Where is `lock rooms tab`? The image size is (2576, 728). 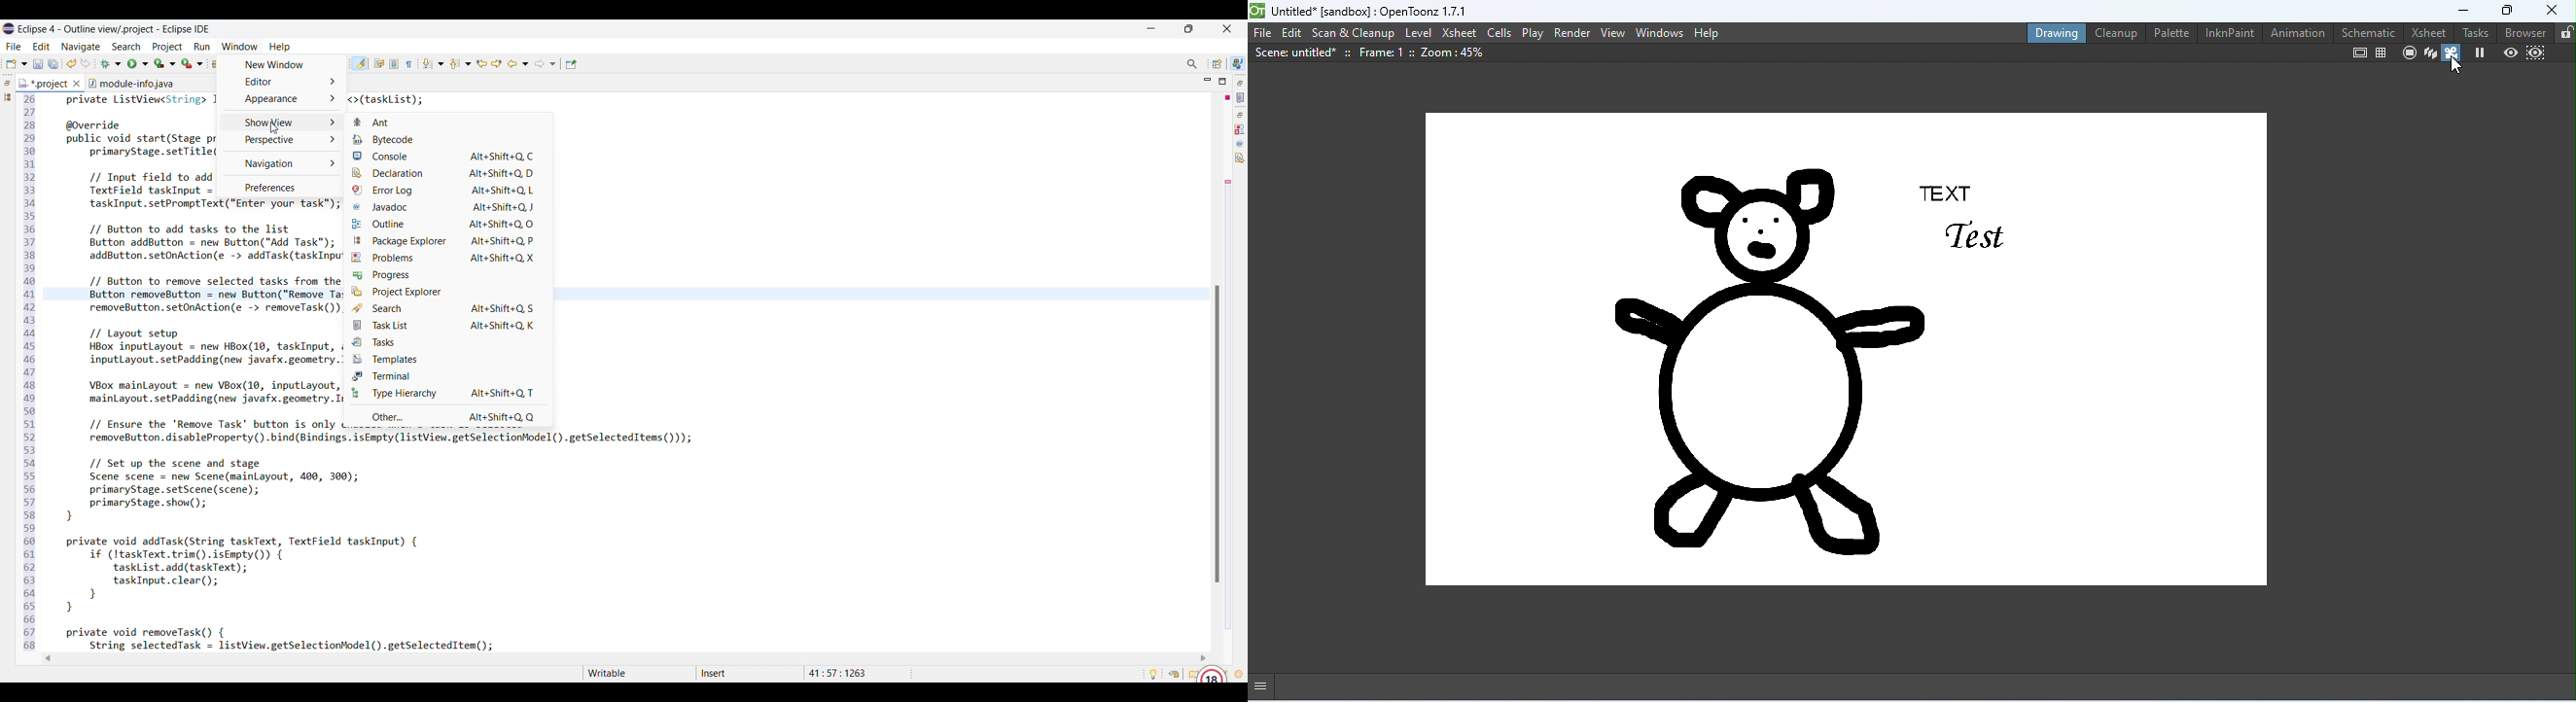
lock rooms tab is located at coordinates (2563, 32).